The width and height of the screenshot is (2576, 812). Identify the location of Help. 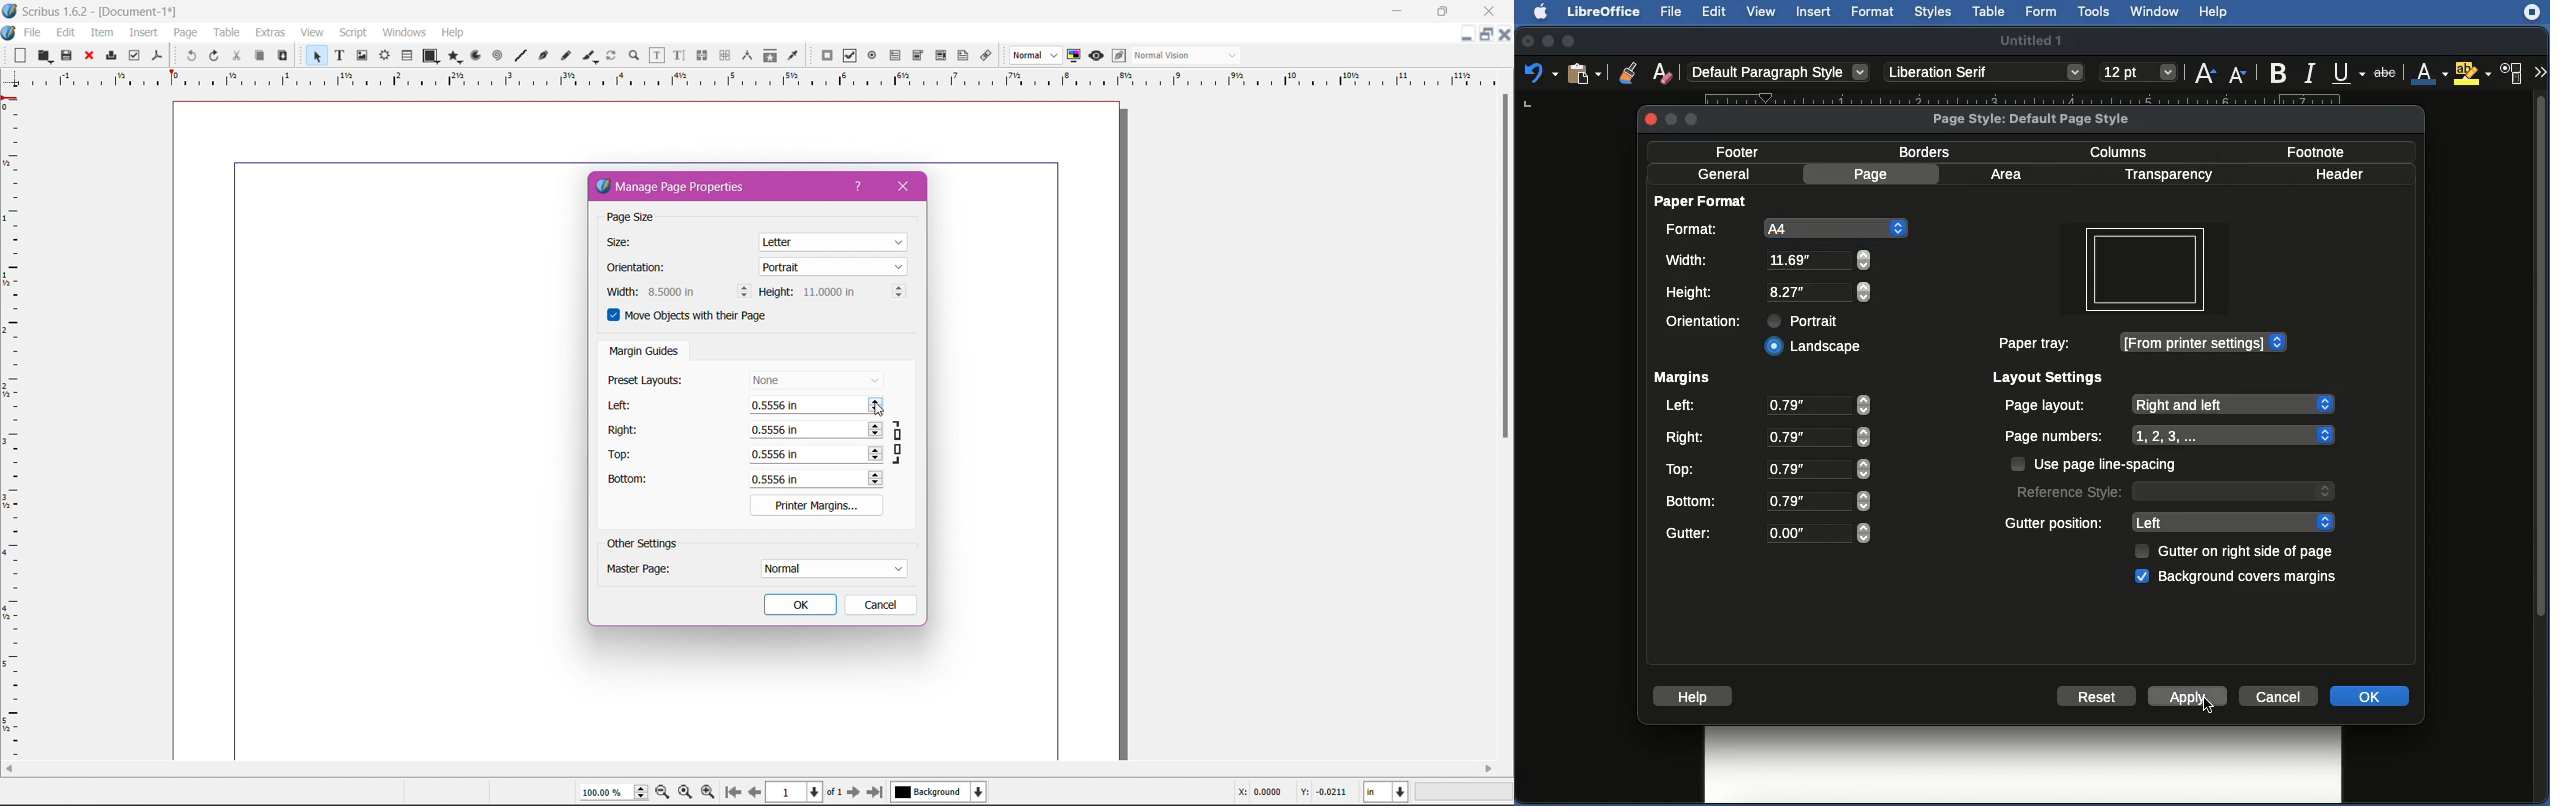
(1695, 697).